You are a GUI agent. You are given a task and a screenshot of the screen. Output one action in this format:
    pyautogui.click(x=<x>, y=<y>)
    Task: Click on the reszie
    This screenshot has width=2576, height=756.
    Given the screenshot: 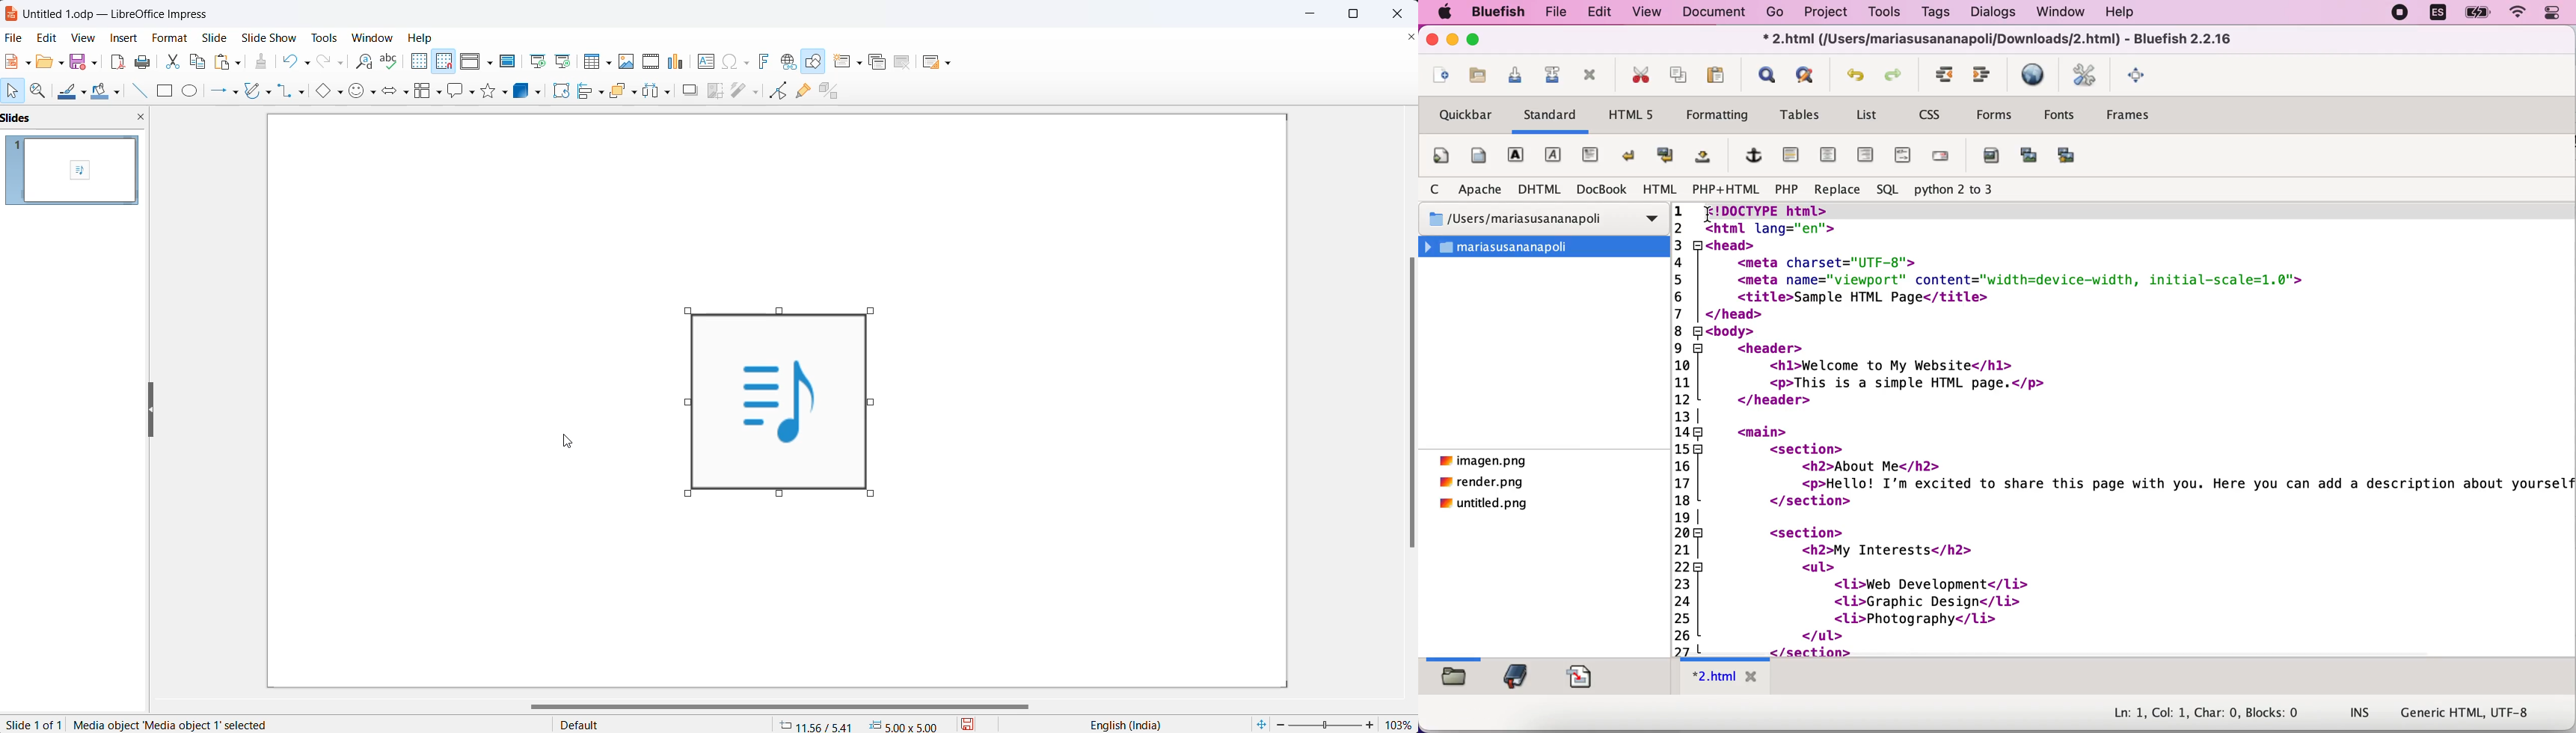 What is the action you would take?
    pyautogui.click(x=152, y=405)
    